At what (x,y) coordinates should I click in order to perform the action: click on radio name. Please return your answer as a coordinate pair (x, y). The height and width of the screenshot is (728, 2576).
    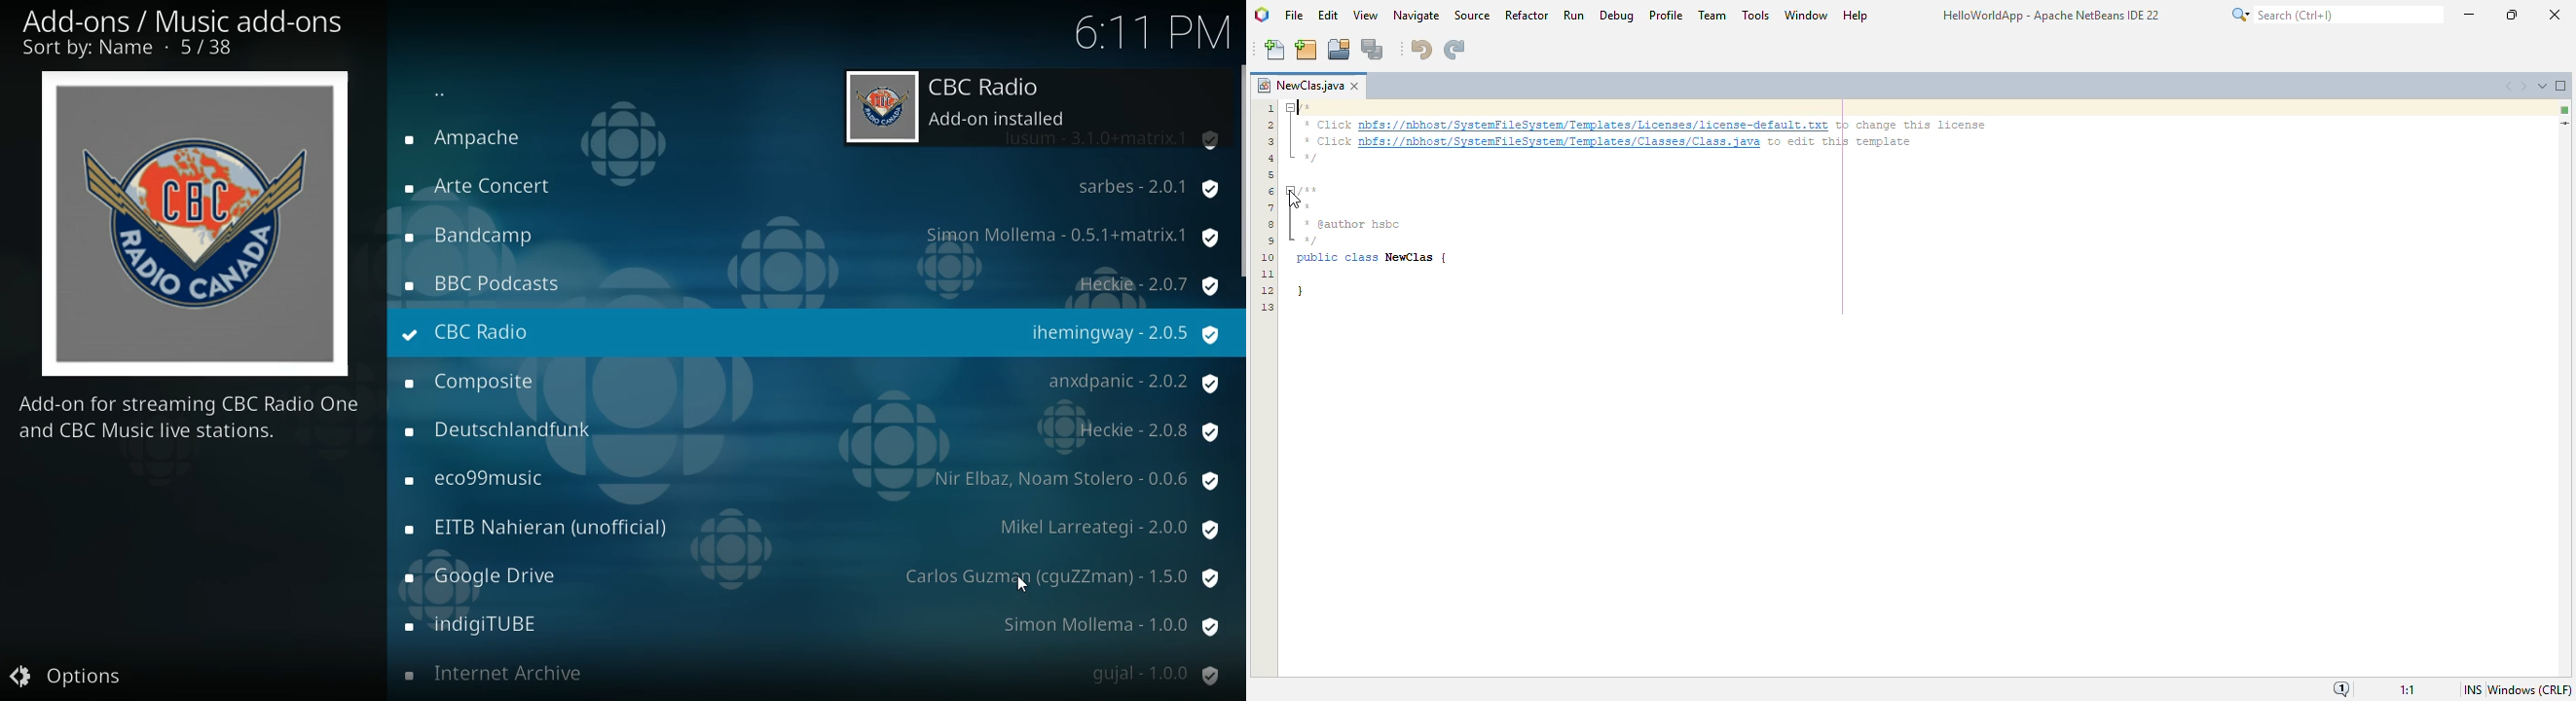
    Looking at the image, I should click on (485, 620).